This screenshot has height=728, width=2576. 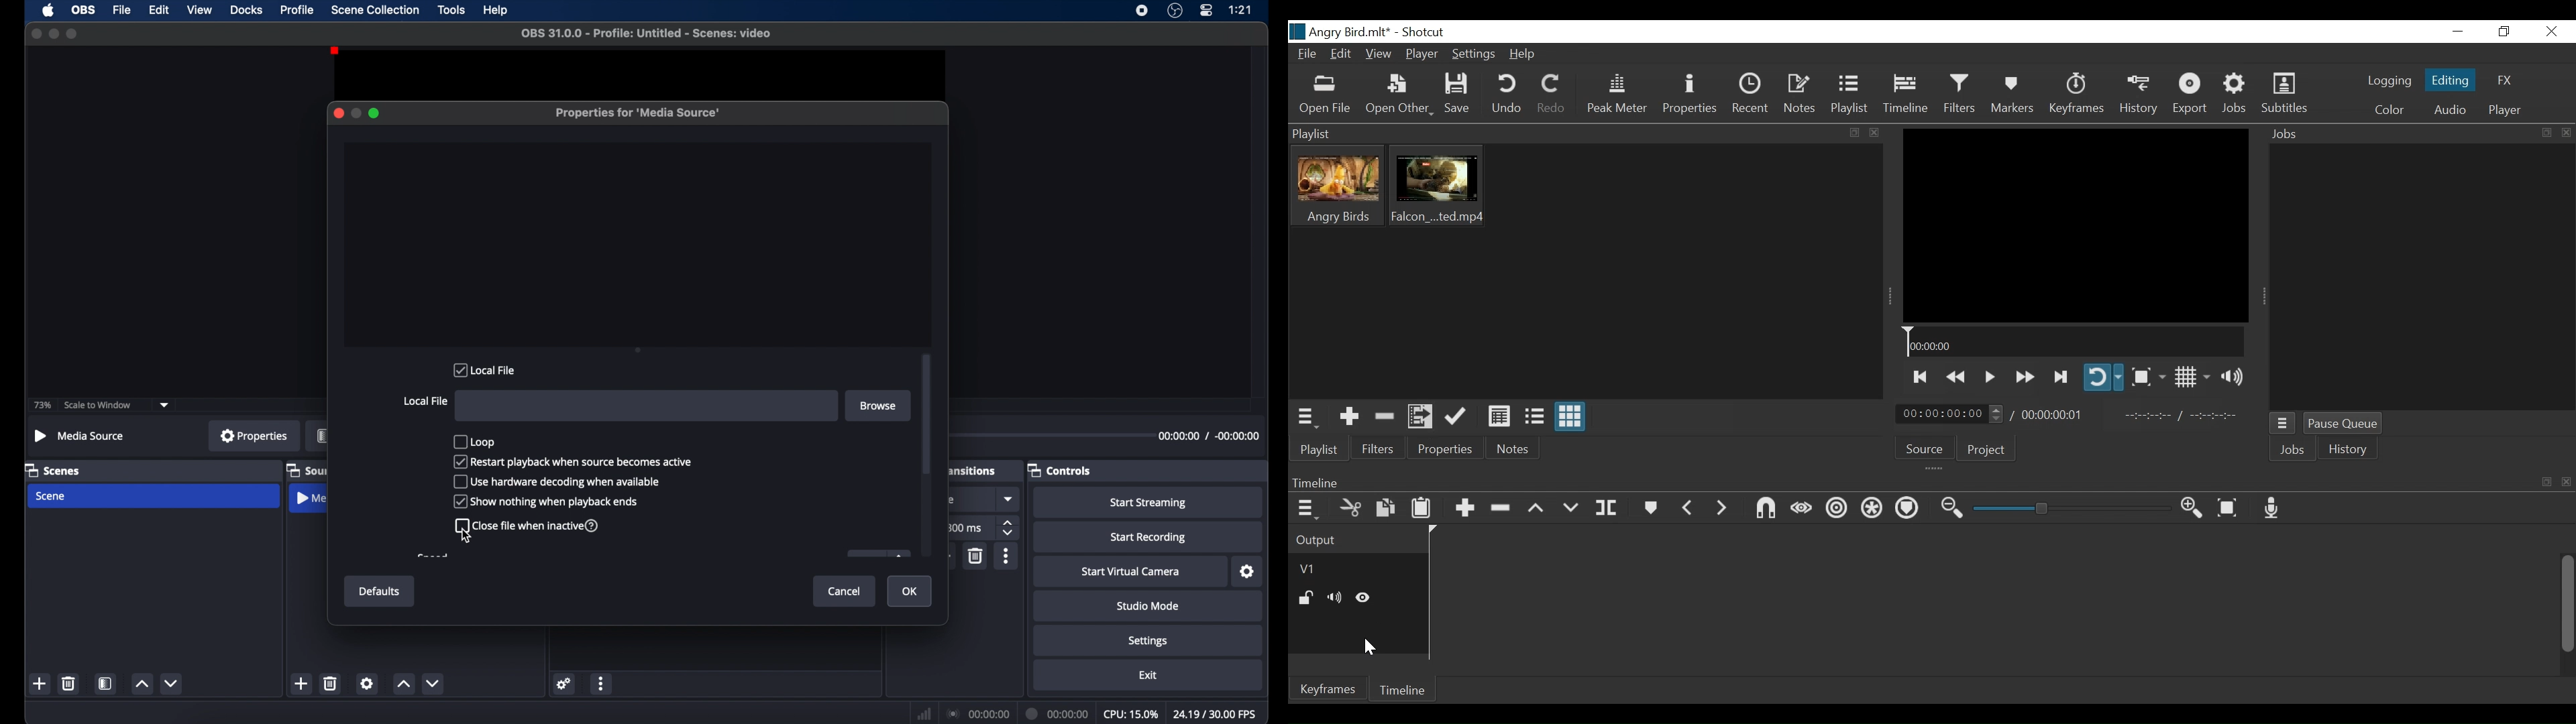 I want to click on Timeline, so click(x=2074, y=341).